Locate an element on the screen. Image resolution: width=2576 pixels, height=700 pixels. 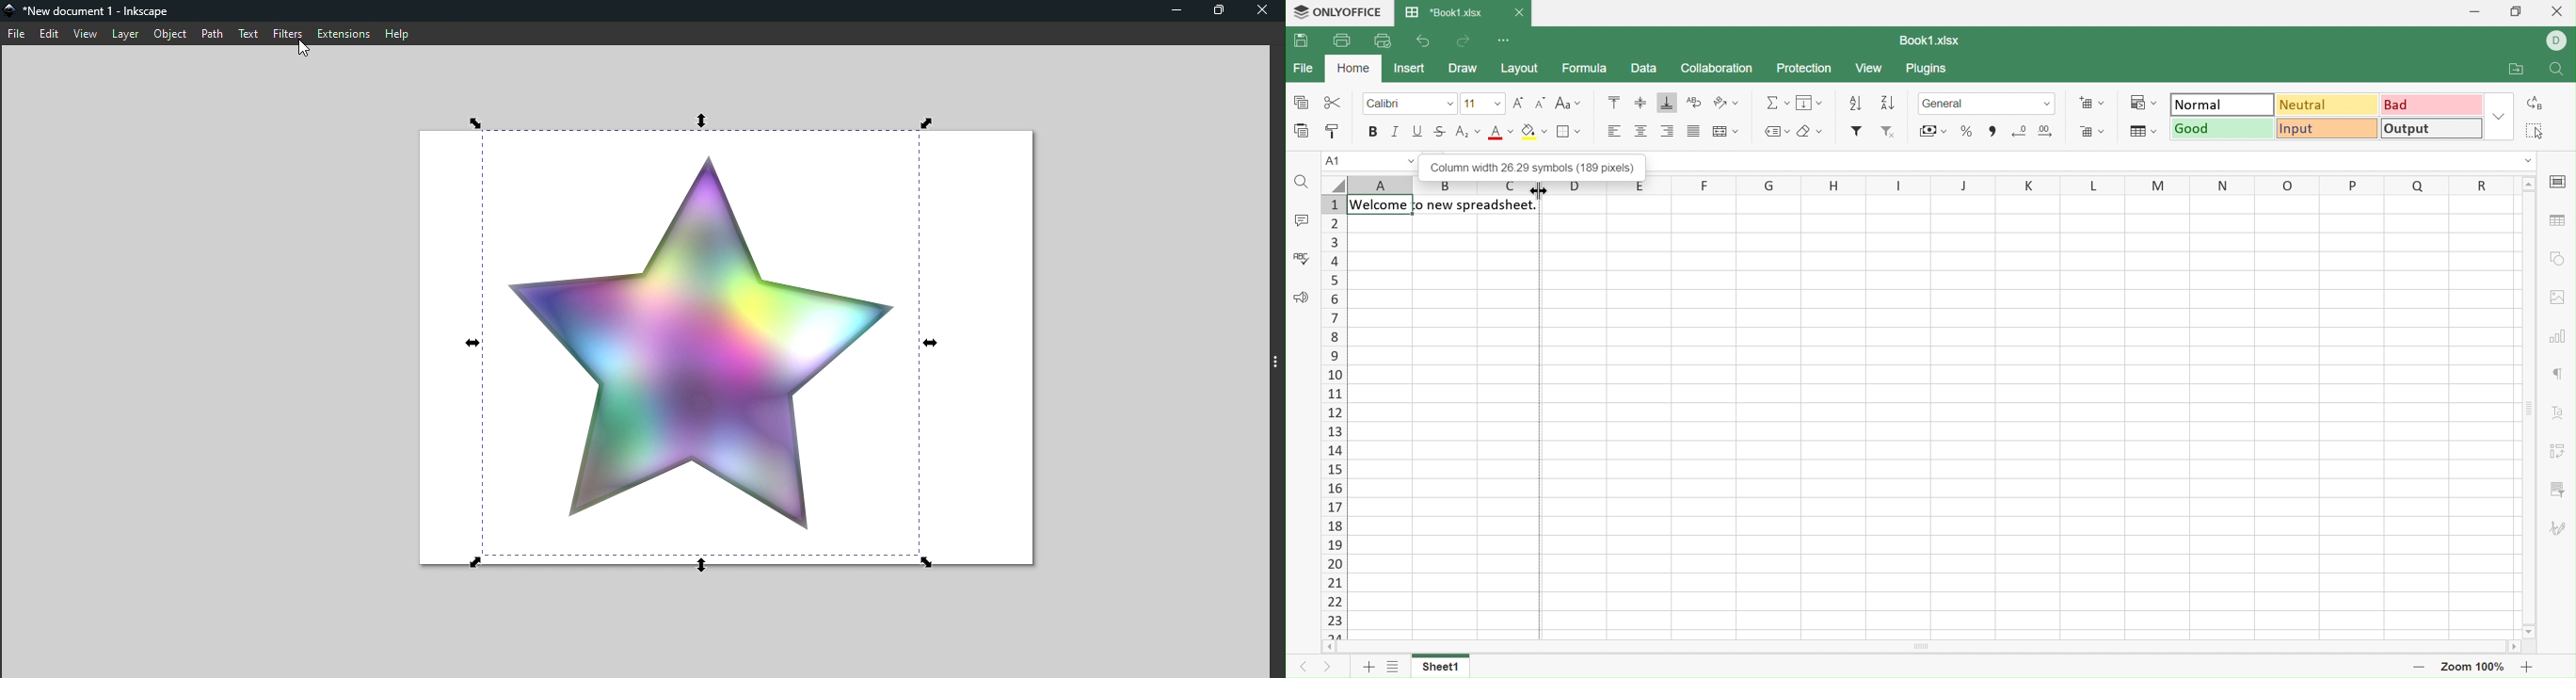
Copy Style is located at coordinates (1334, 131).